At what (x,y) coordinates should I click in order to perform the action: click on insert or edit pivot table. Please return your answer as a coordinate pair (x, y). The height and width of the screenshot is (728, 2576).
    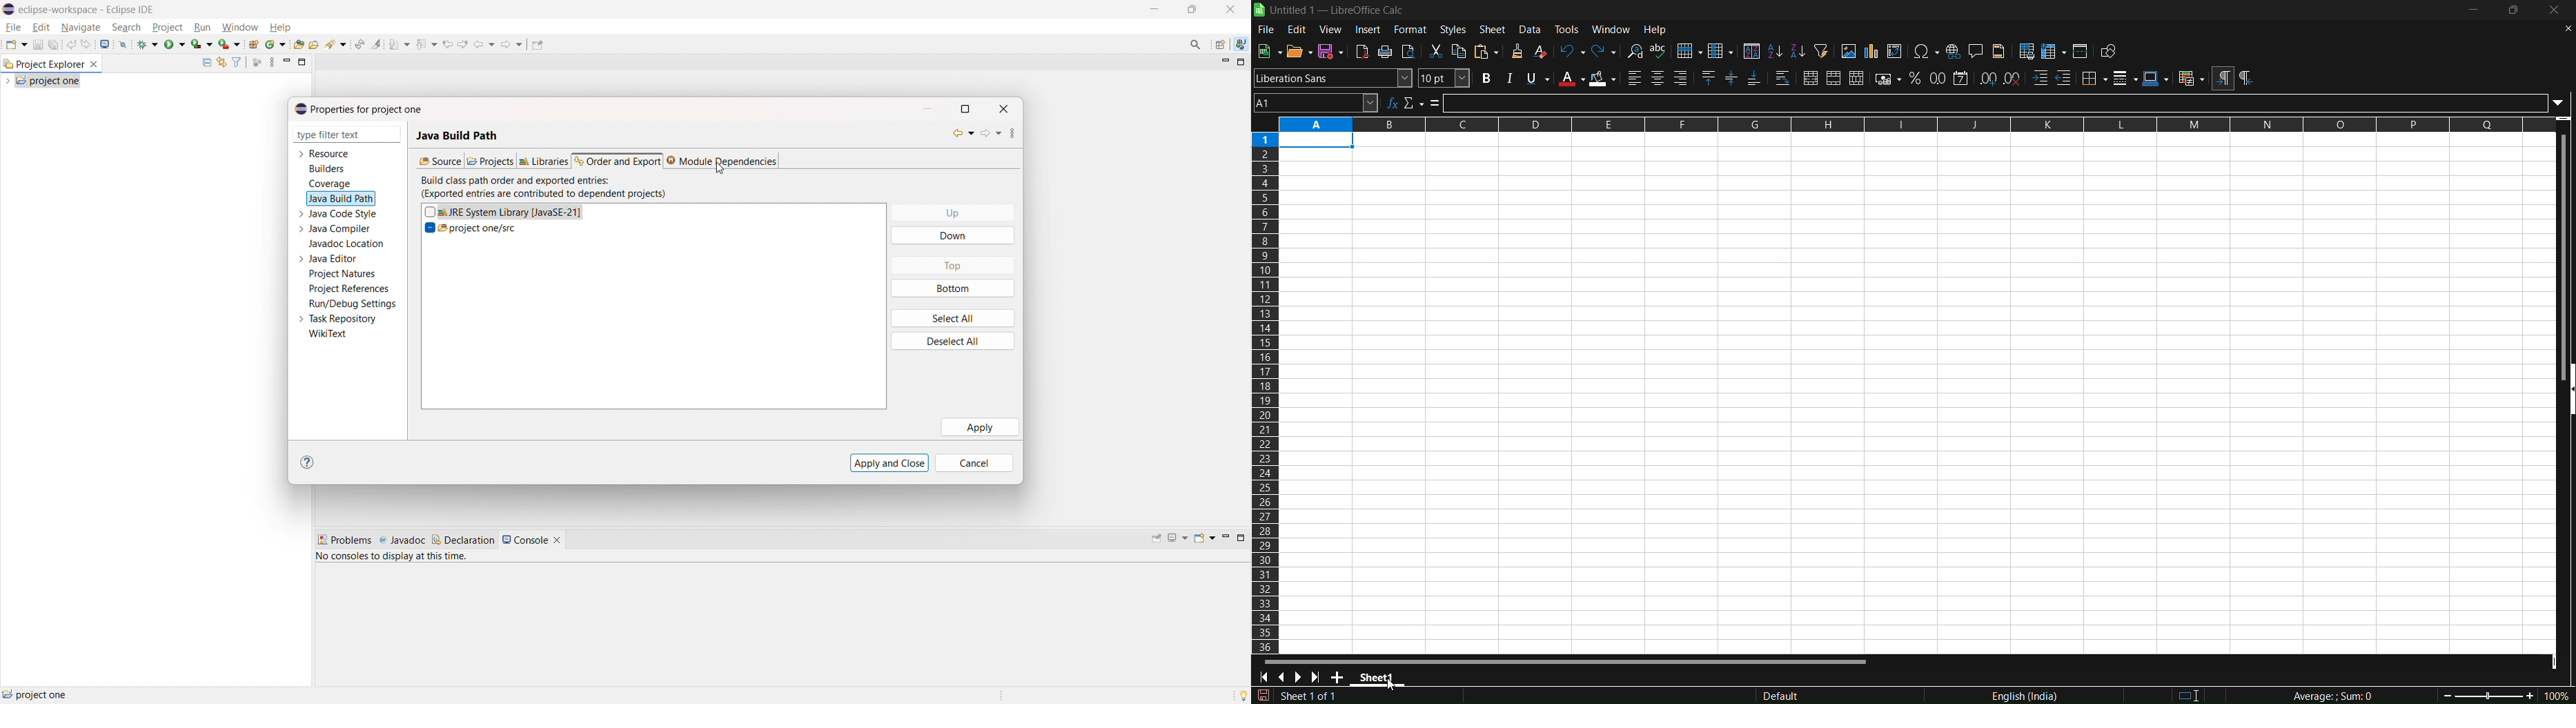
    Looking at the image, I should click on (1896, 51).